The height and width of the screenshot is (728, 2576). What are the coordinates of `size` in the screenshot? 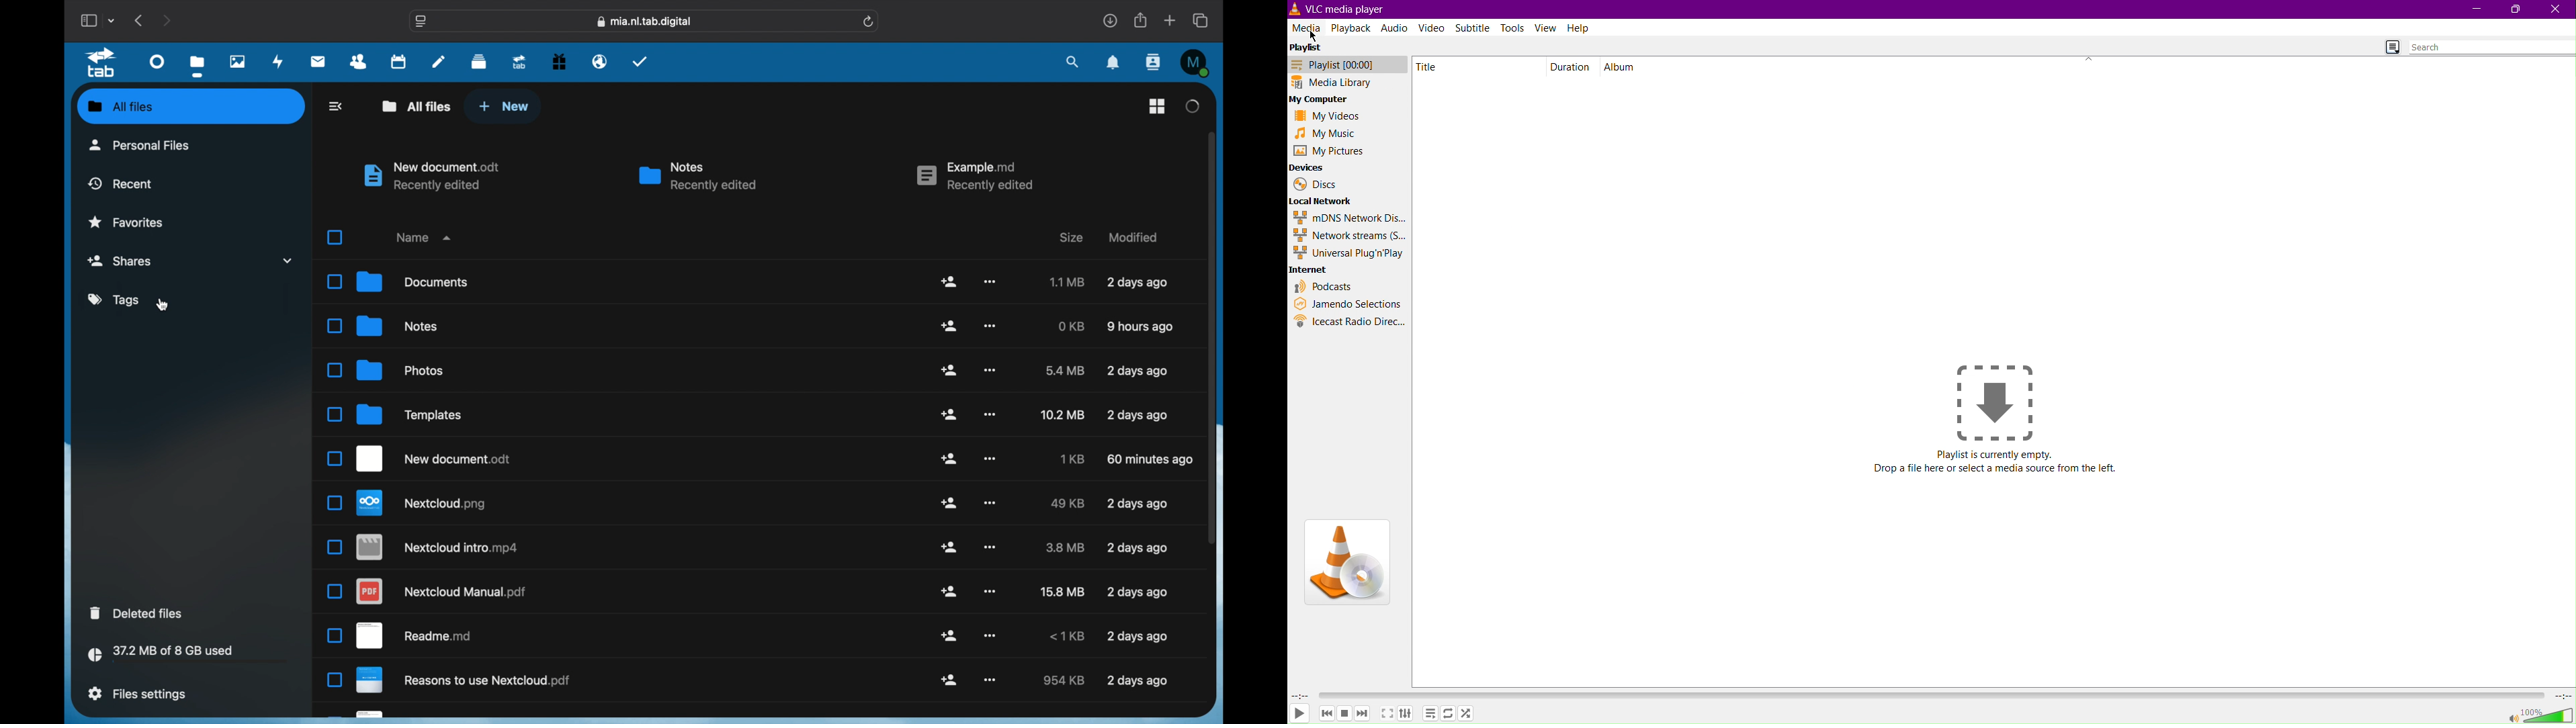 It's located at (1072, 326).